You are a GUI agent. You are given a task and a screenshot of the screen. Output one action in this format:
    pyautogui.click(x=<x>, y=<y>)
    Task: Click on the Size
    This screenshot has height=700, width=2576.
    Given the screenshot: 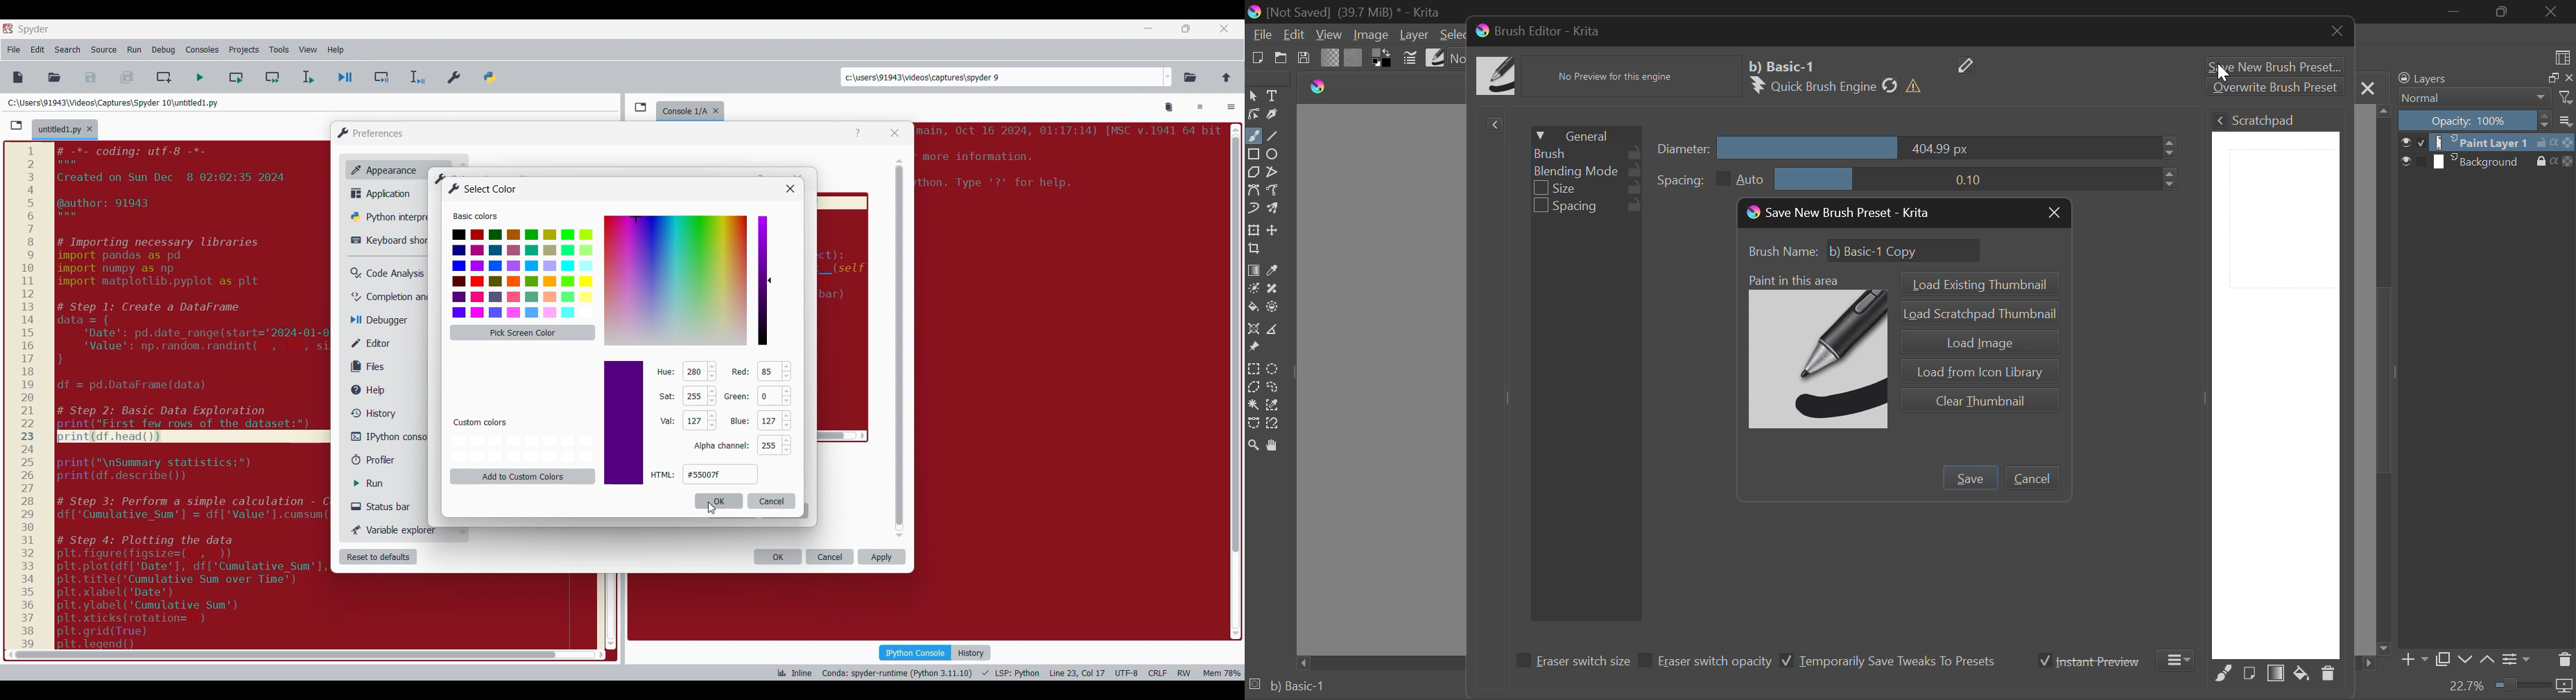 What is the action you would take?
    pyautogui.click(x=1589, y=189)
    